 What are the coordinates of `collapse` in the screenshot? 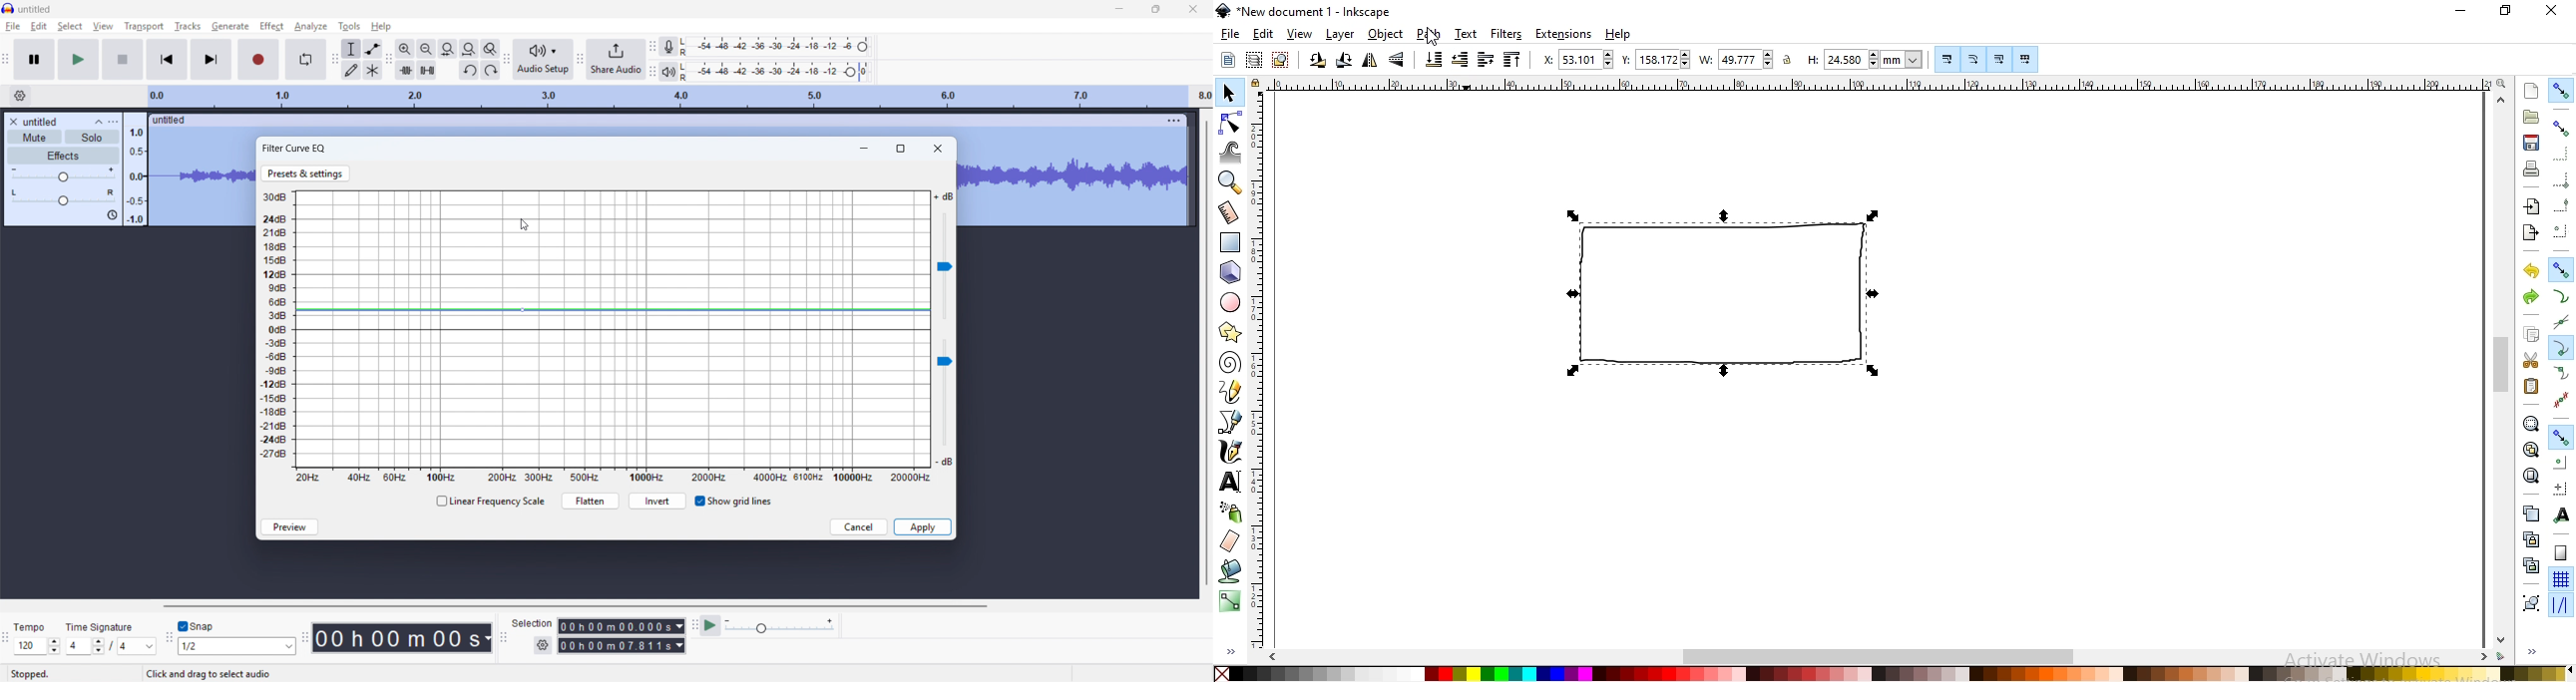 It's located at (99, 121).